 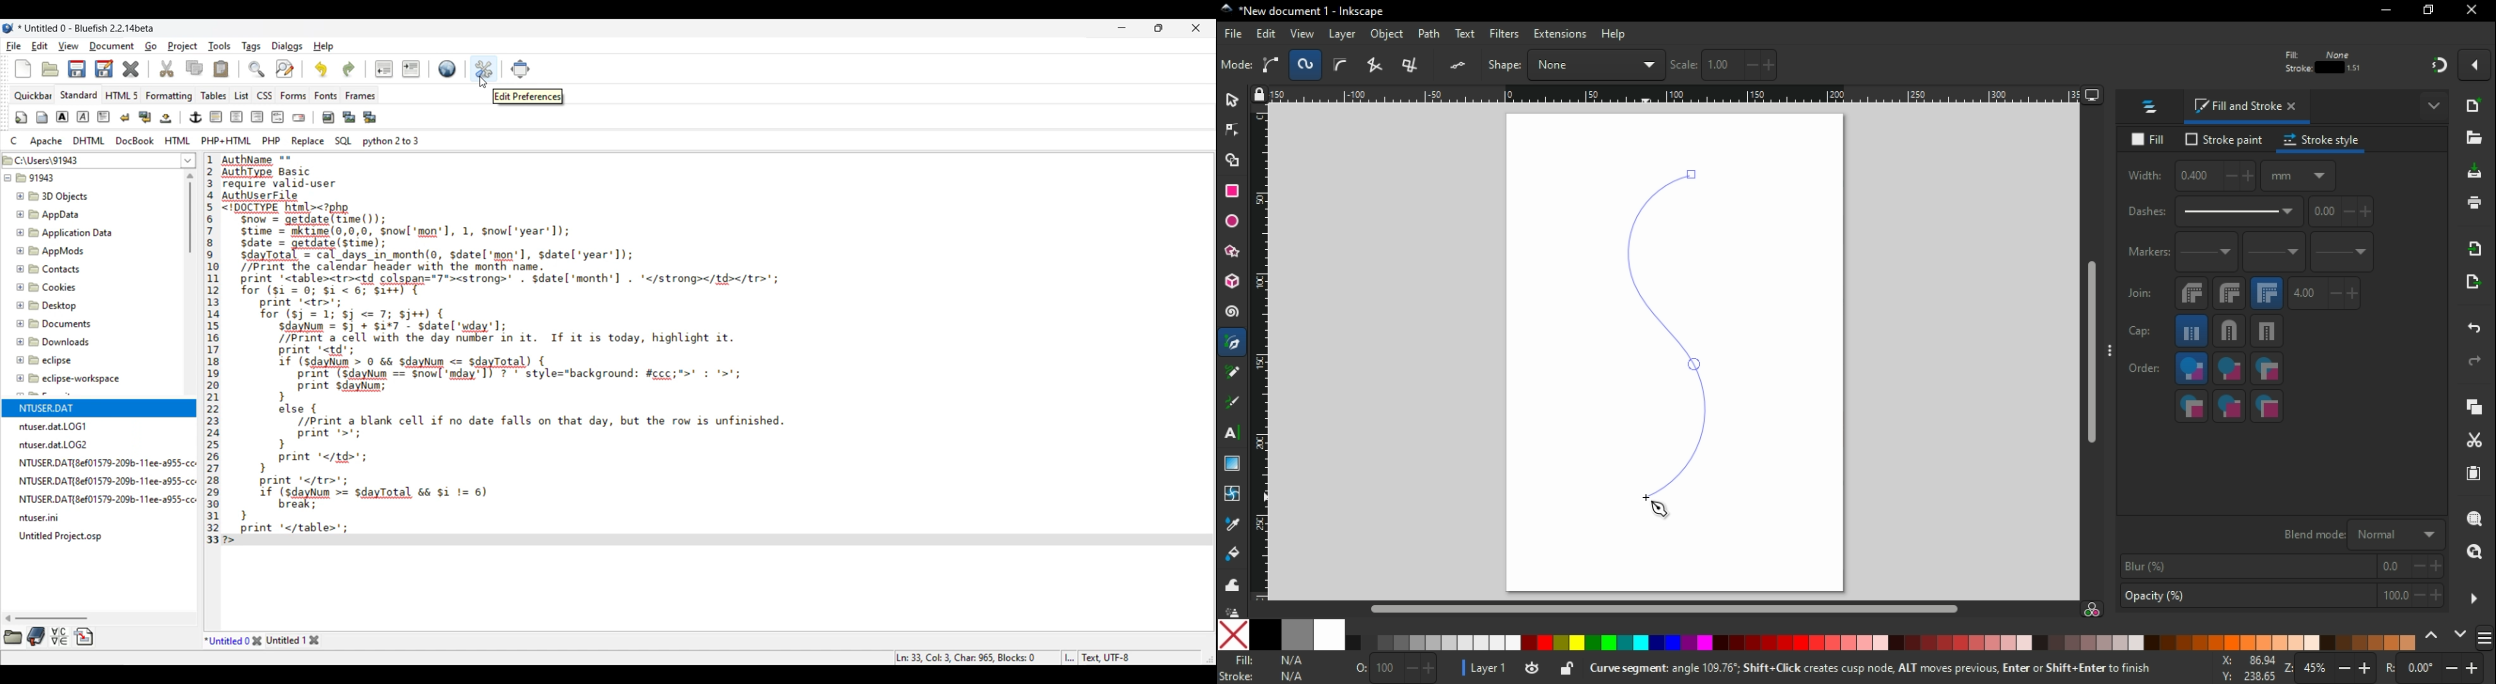 What do you see at coordinates (32, 96) in the screenshot?
I see `Quickbar` at bounding box center [32, 96].